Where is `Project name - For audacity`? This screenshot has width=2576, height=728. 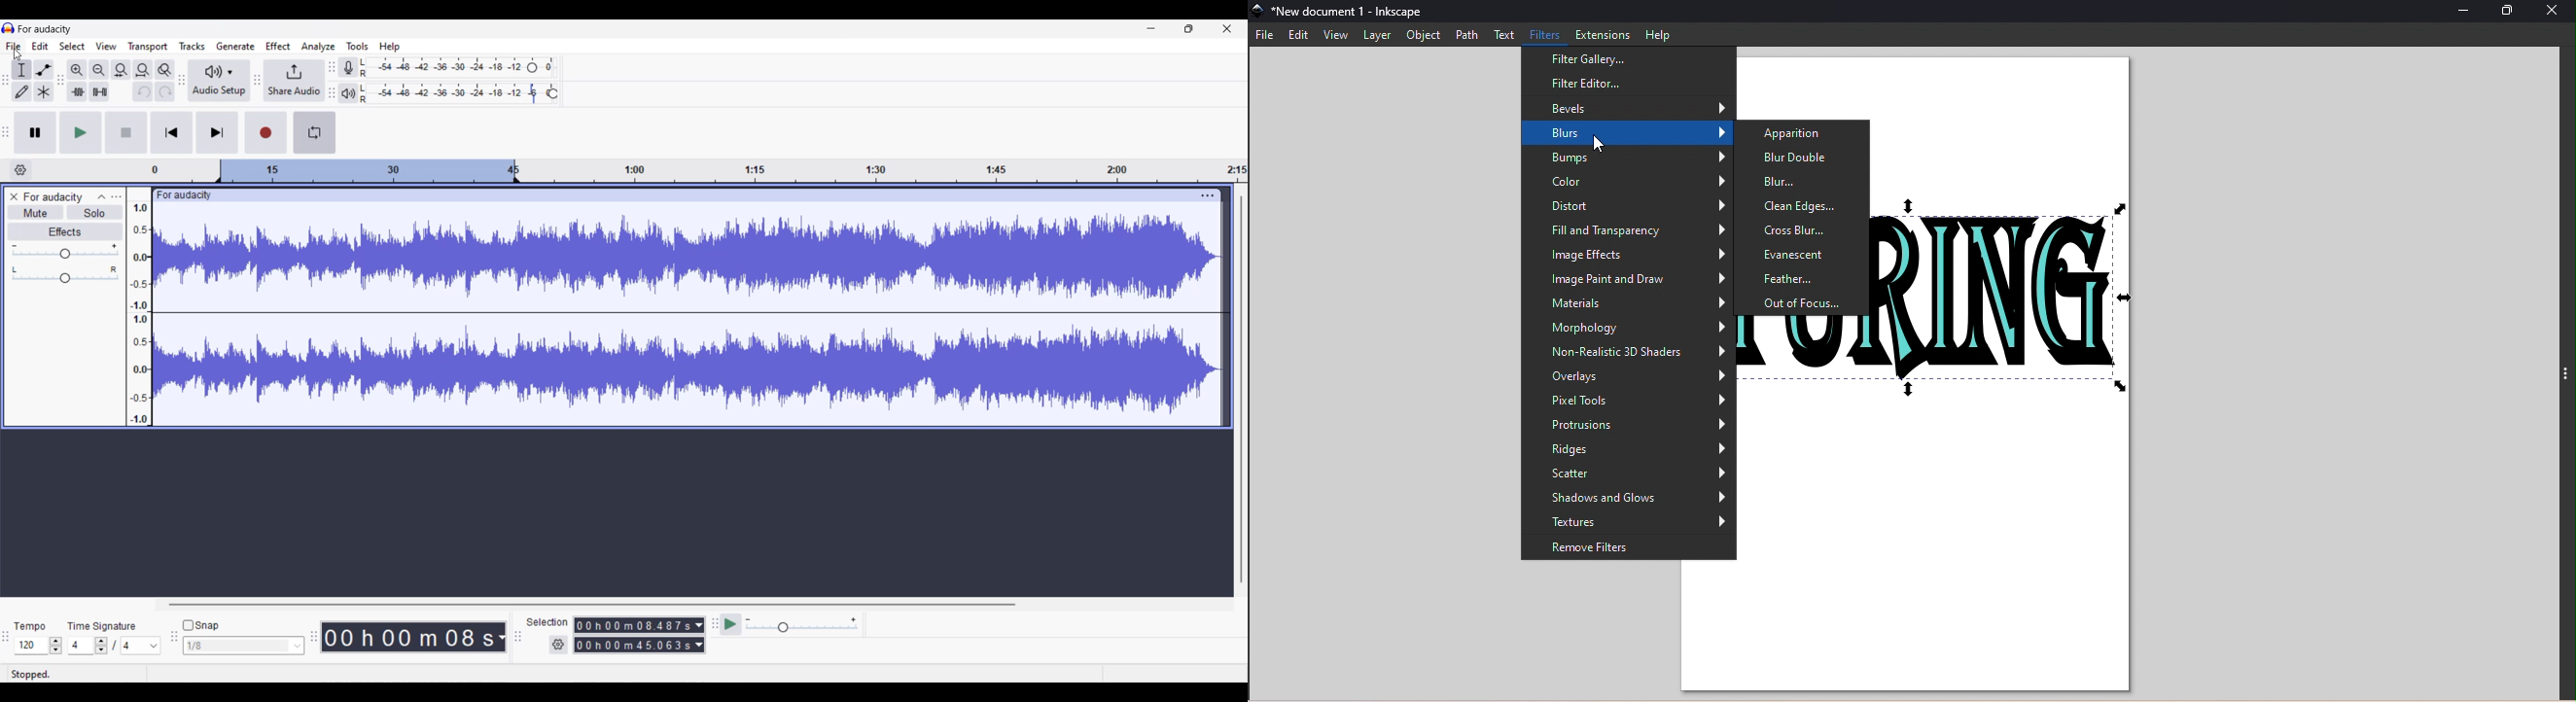
Project name - For audacity is located at coordinates (54, 197).